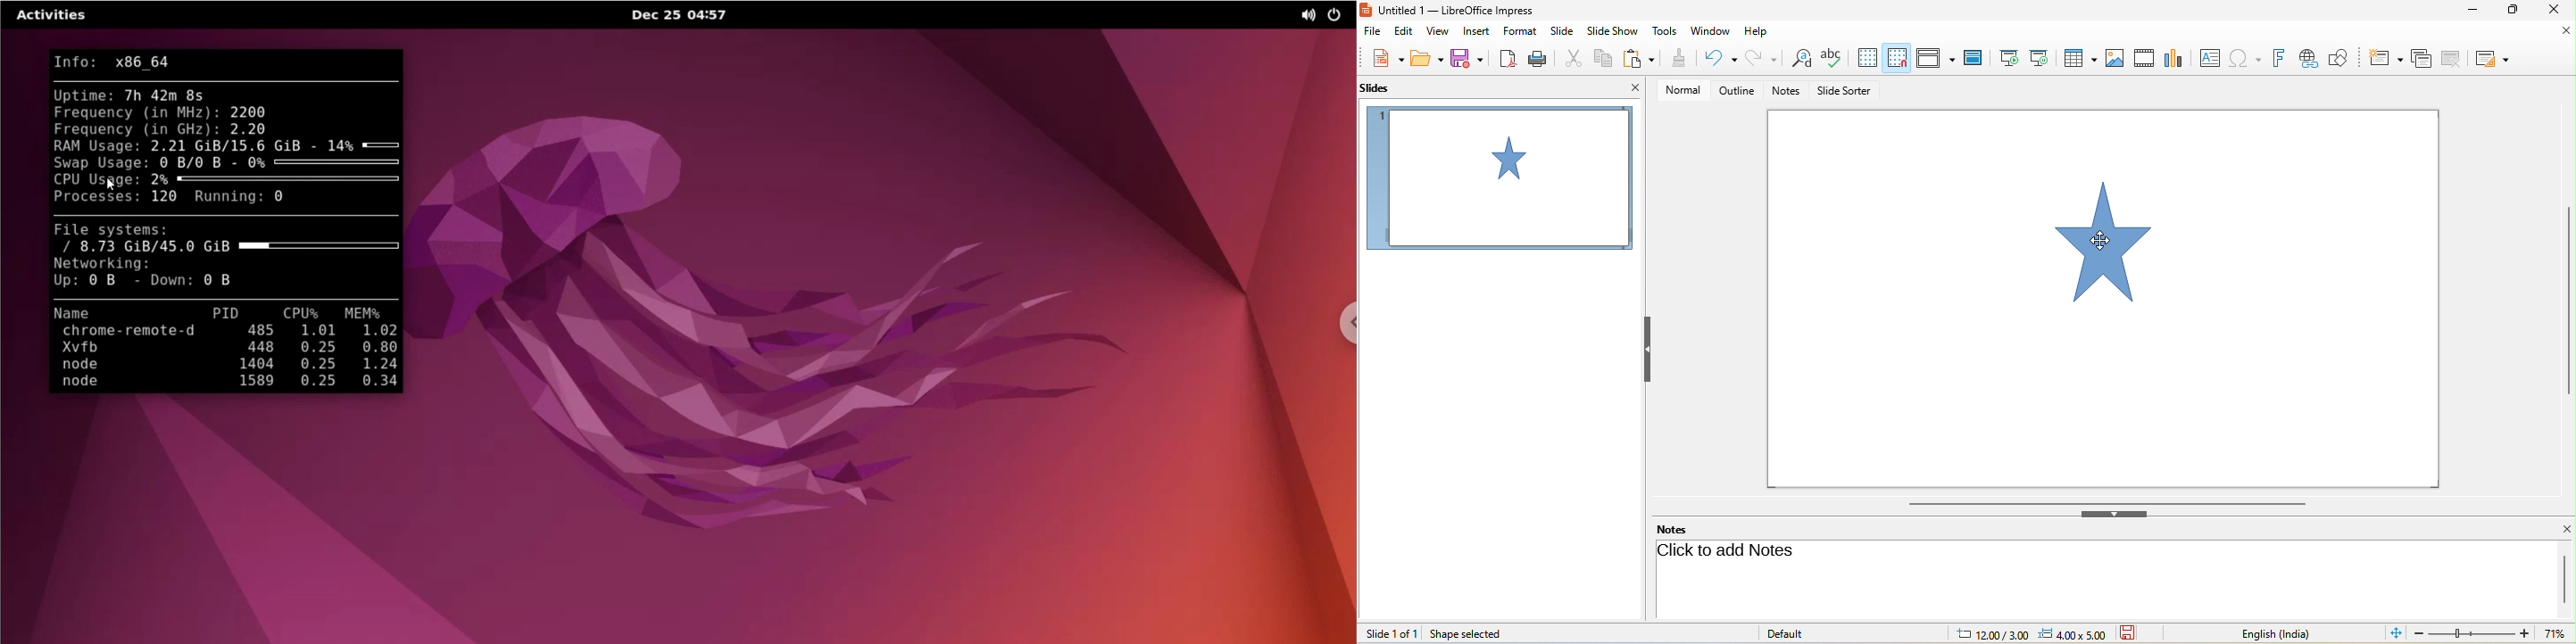 This screenshot has width=2576, height=644. Describe the element at coordinates (2113, 503) in the screenshot. I see `horizontal scroll bar` at that location.